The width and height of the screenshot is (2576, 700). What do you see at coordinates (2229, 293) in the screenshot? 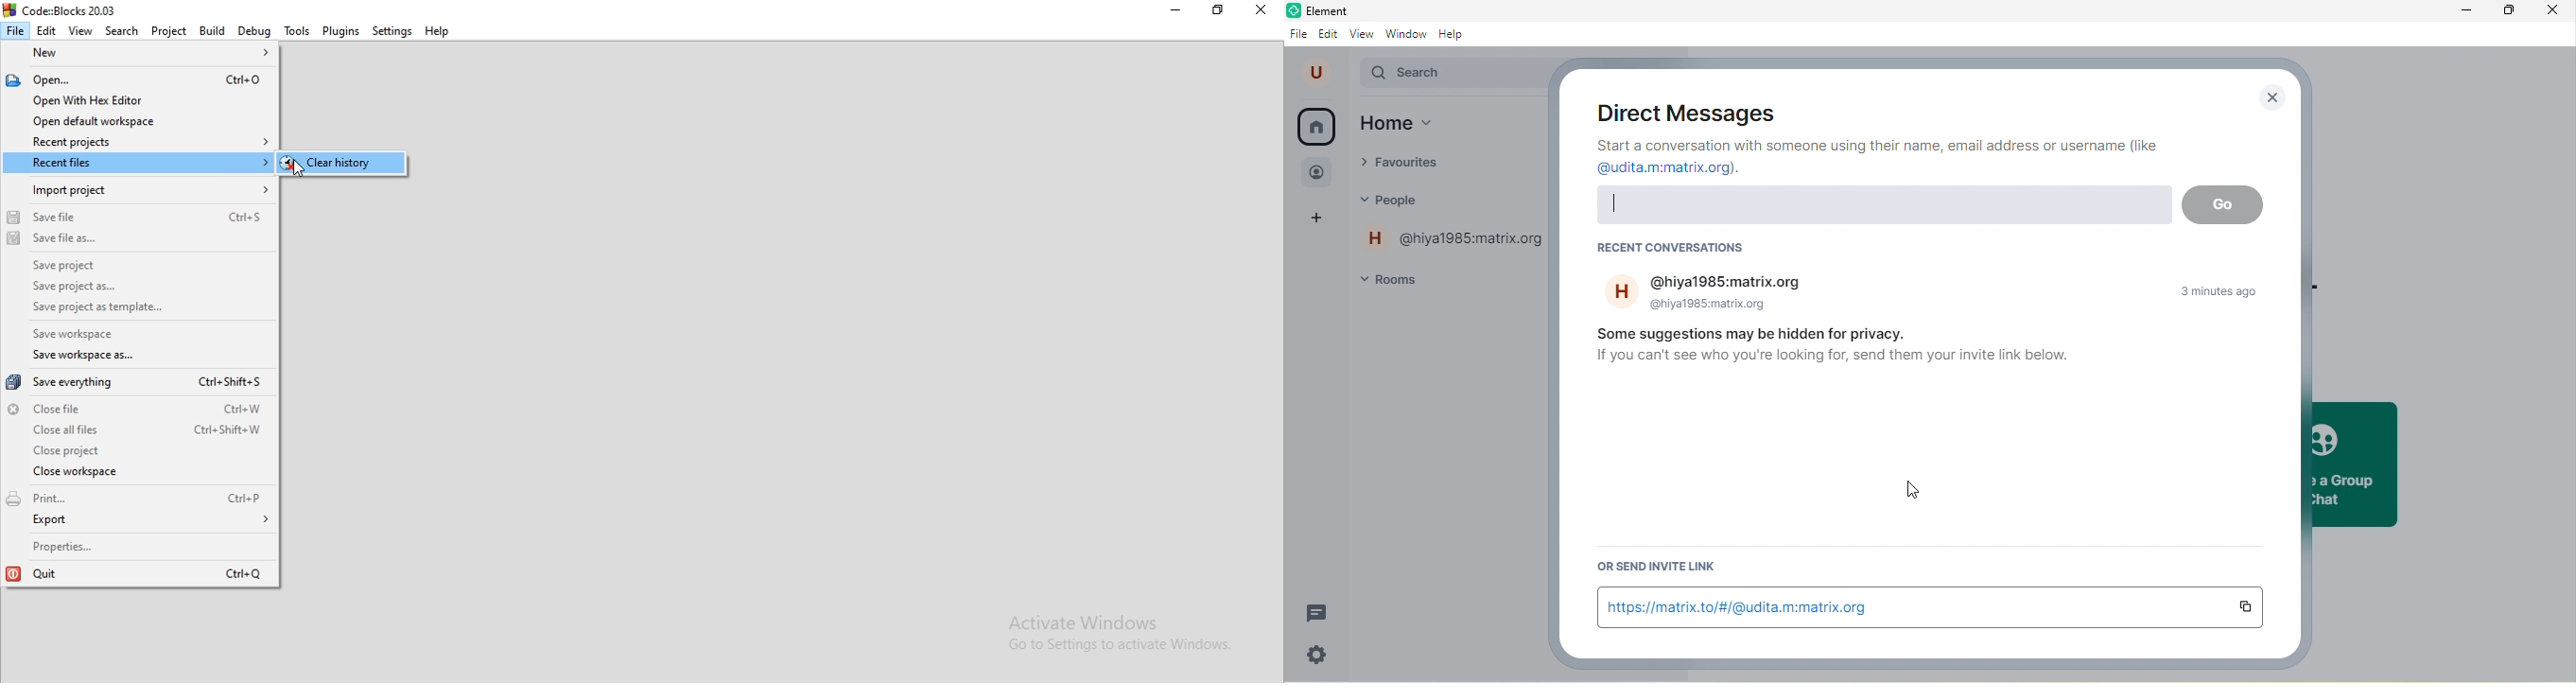
I see `3 min ago` at bounding box center [2229, 293].